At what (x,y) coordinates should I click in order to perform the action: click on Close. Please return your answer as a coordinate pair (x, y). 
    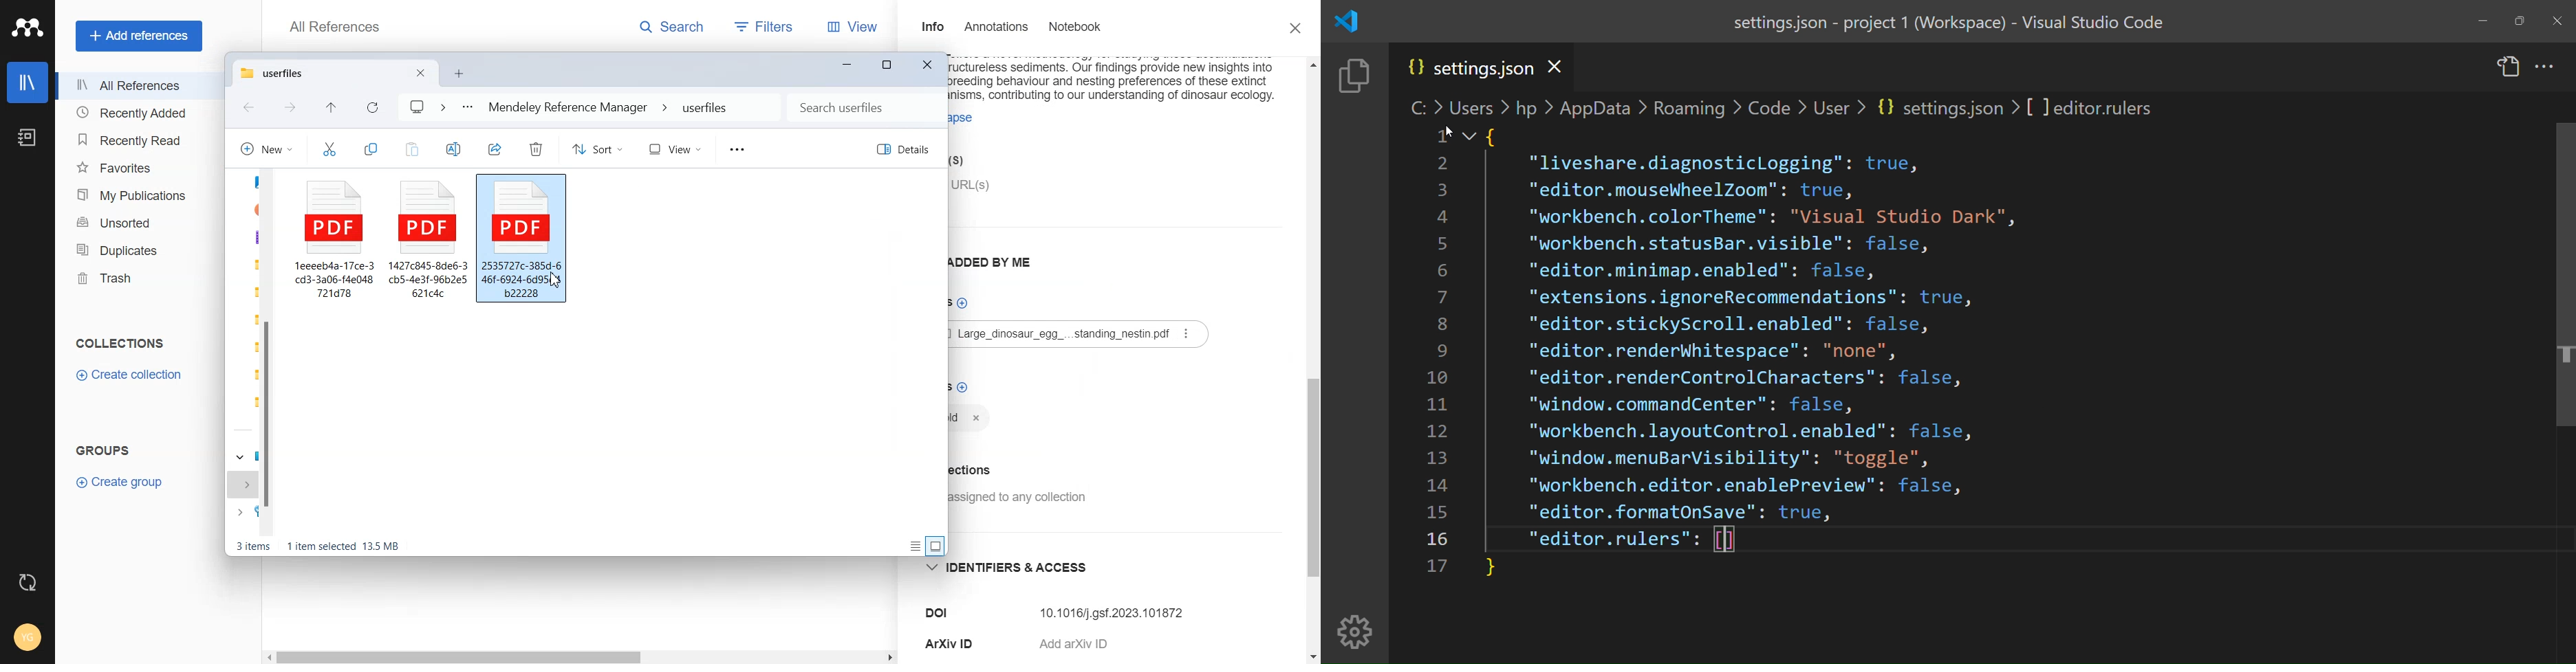
    Looking at the image, I should click on (928, 63).